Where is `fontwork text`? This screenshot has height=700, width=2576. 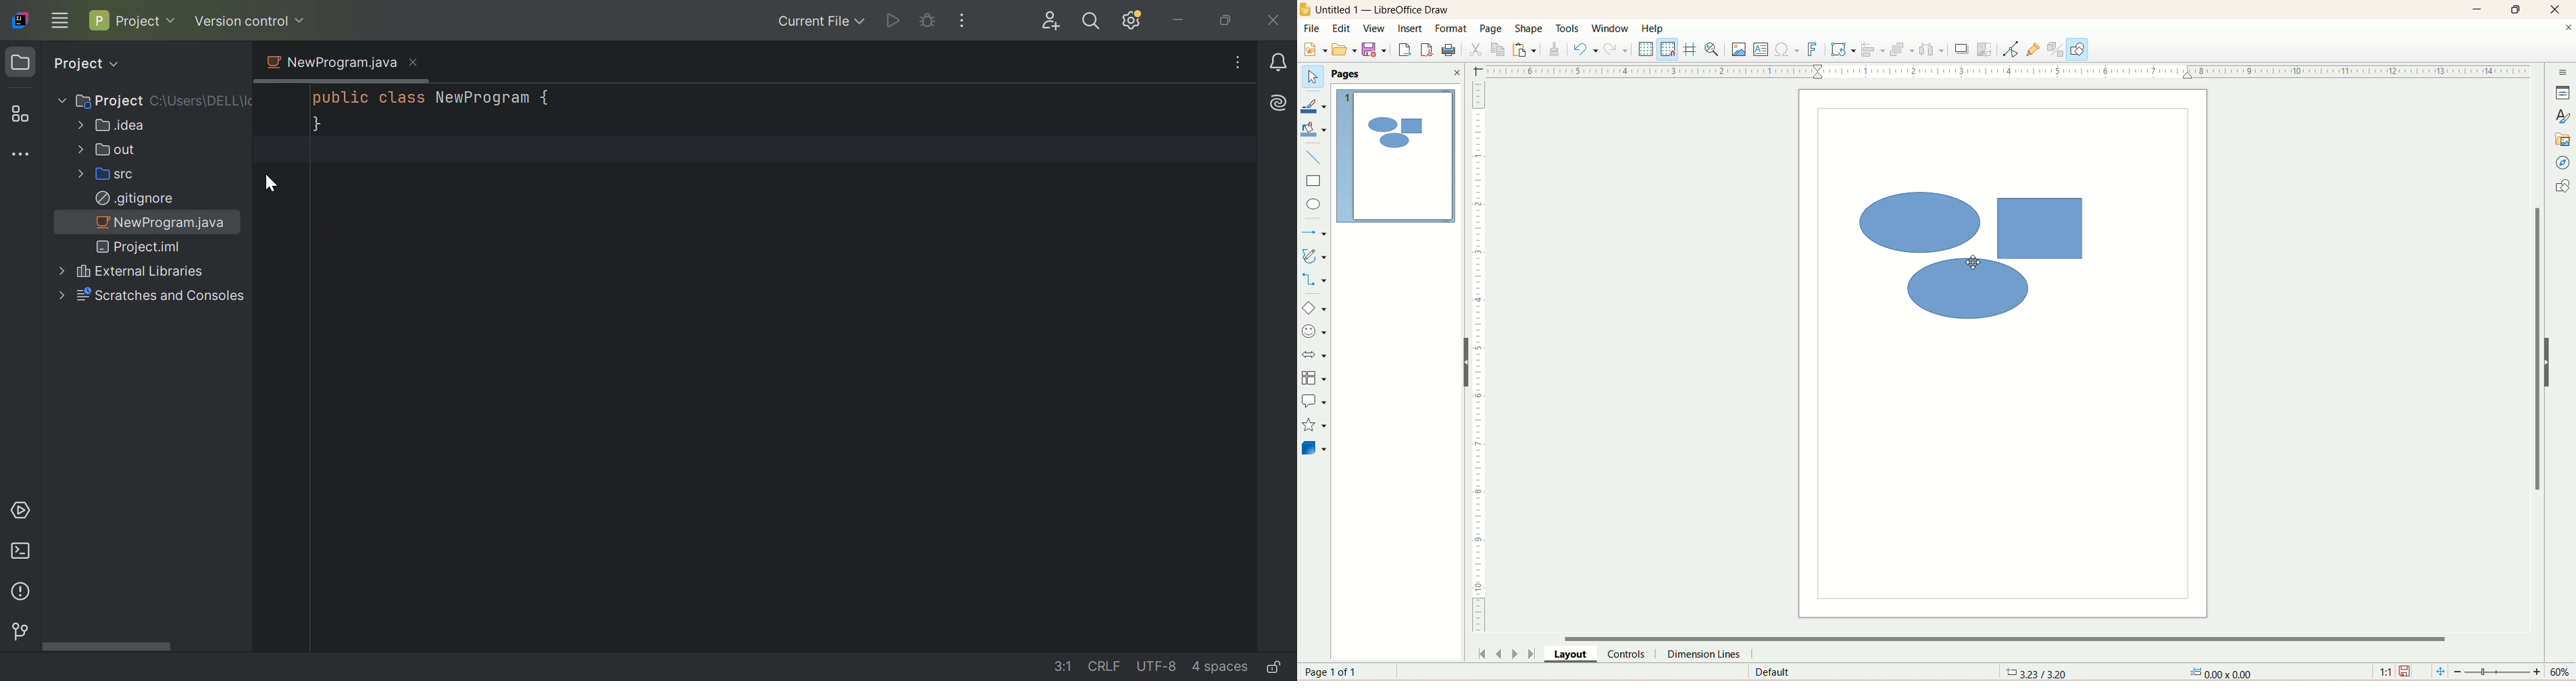 fontwork text is located at coordinates (1814, 49).